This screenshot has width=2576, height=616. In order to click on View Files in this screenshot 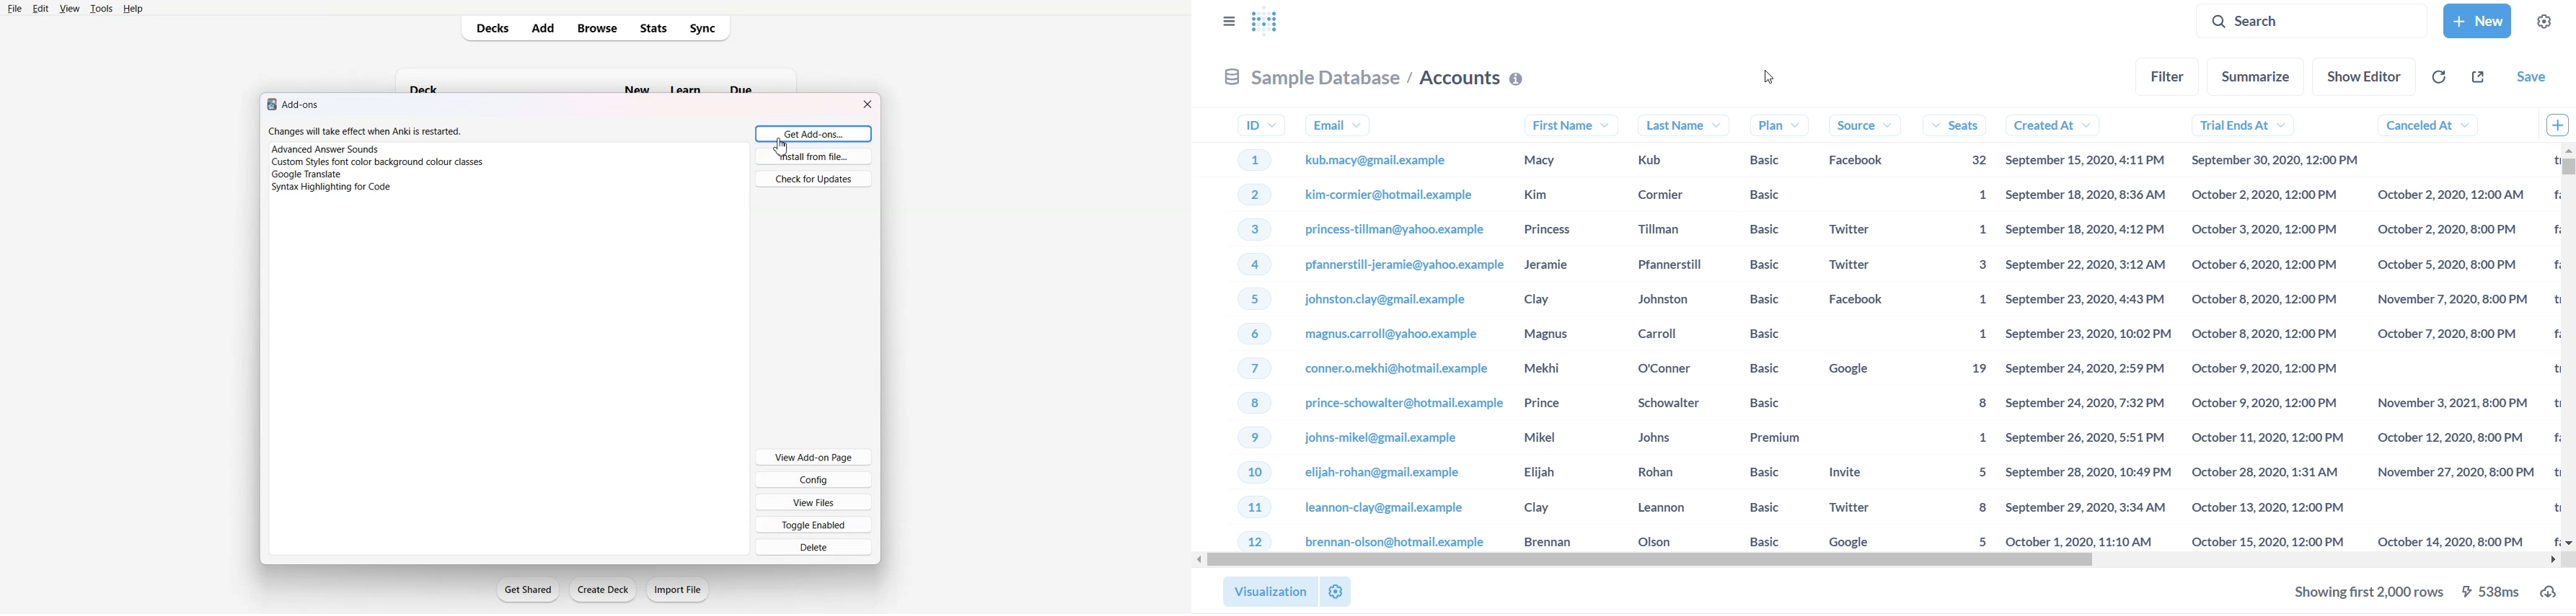, I will do `click(814, 501)`.